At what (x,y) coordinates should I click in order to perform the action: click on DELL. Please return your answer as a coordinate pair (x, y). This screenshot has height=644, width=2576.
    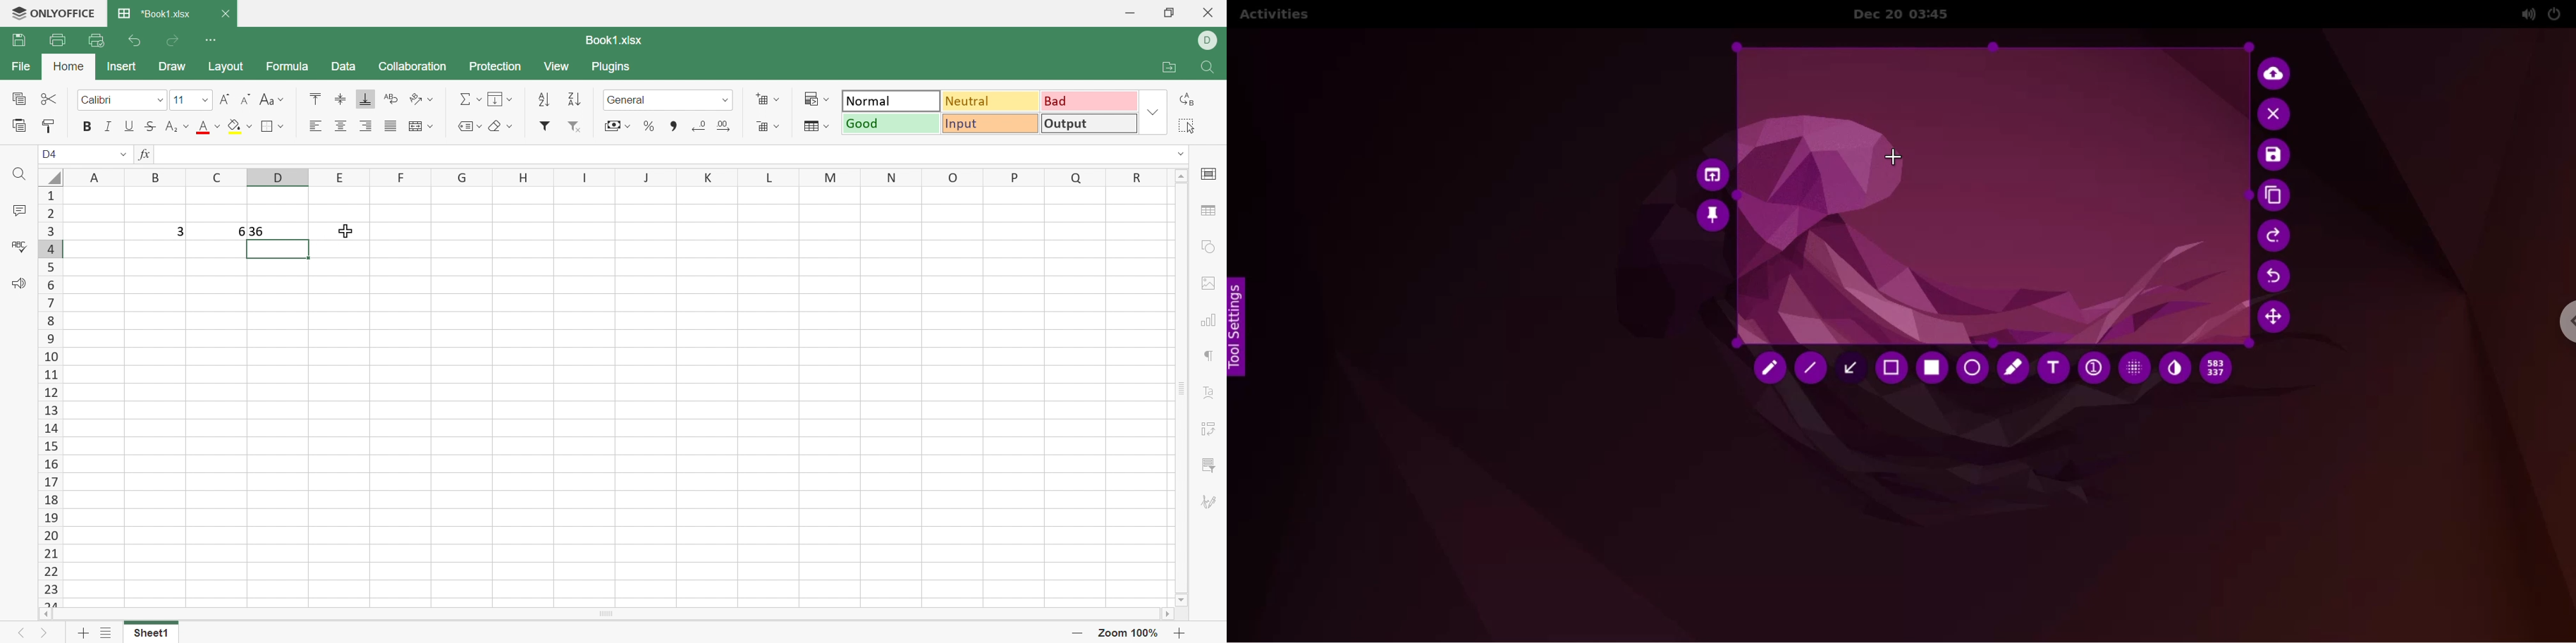
    Looking at the image, I should click on (1210, 39).